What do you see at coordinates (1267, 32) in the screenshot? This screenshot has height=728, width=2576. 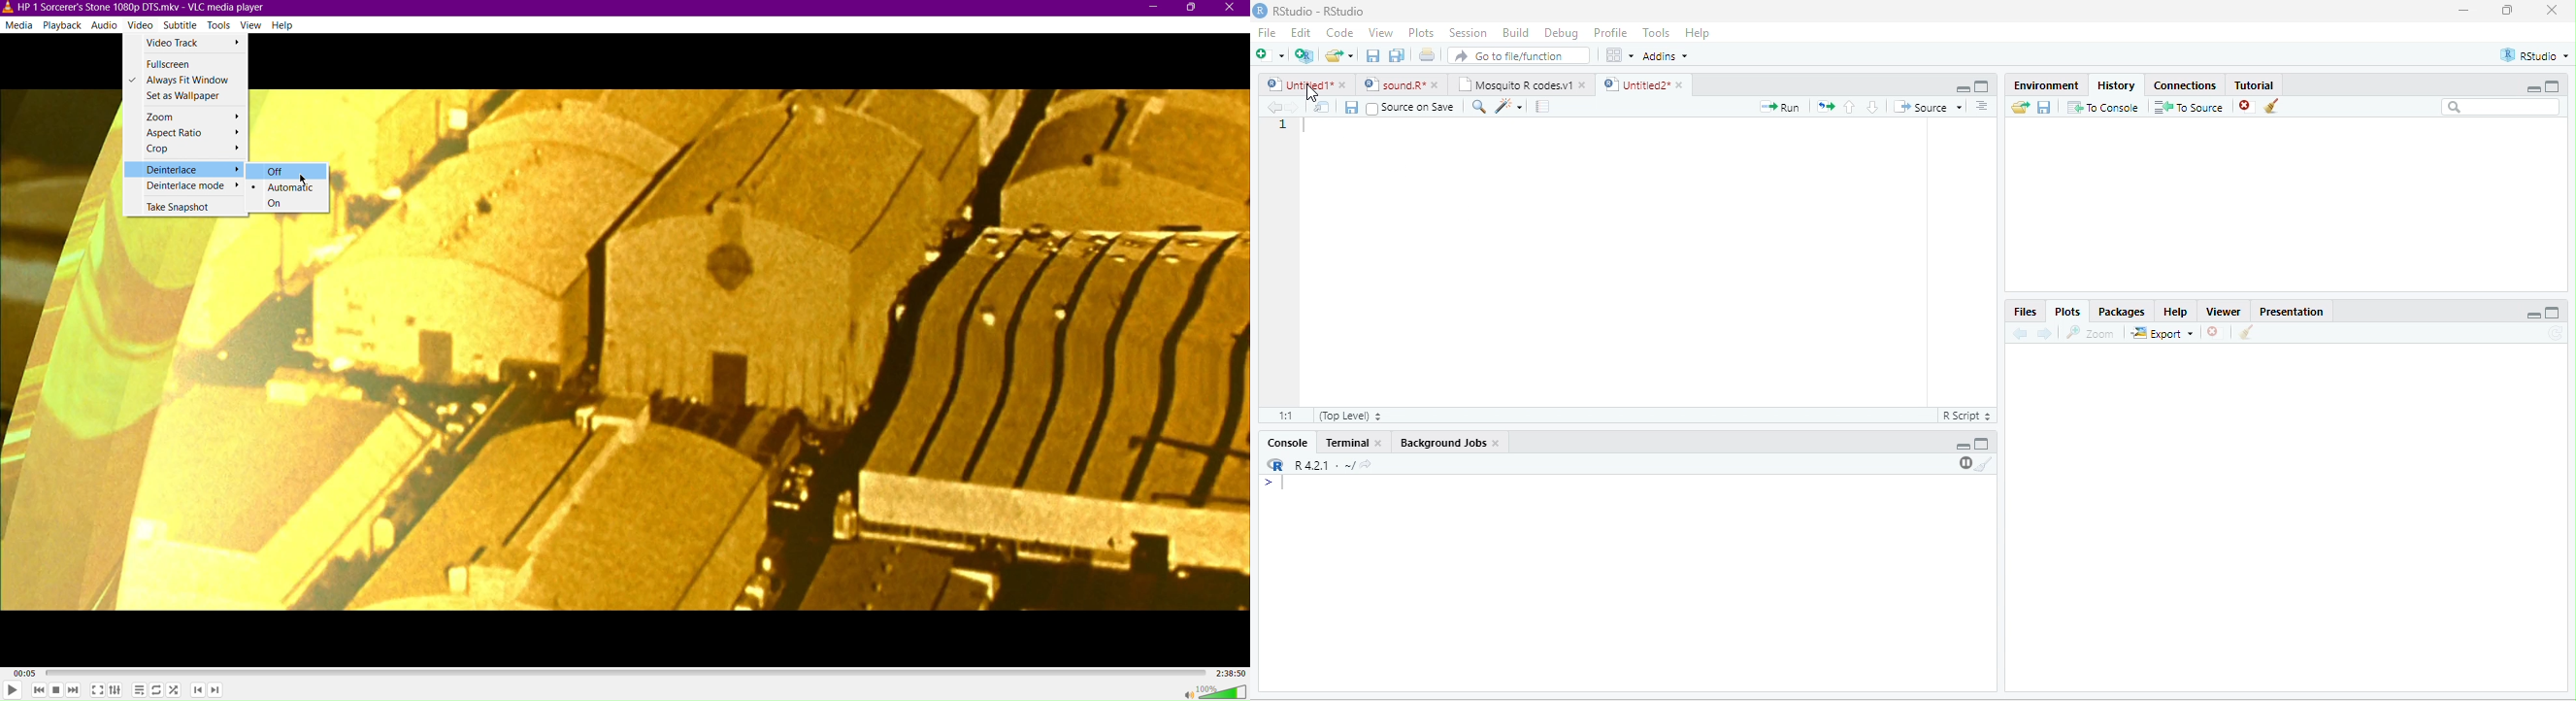 I see `File` at bounding box center [1267, 32].